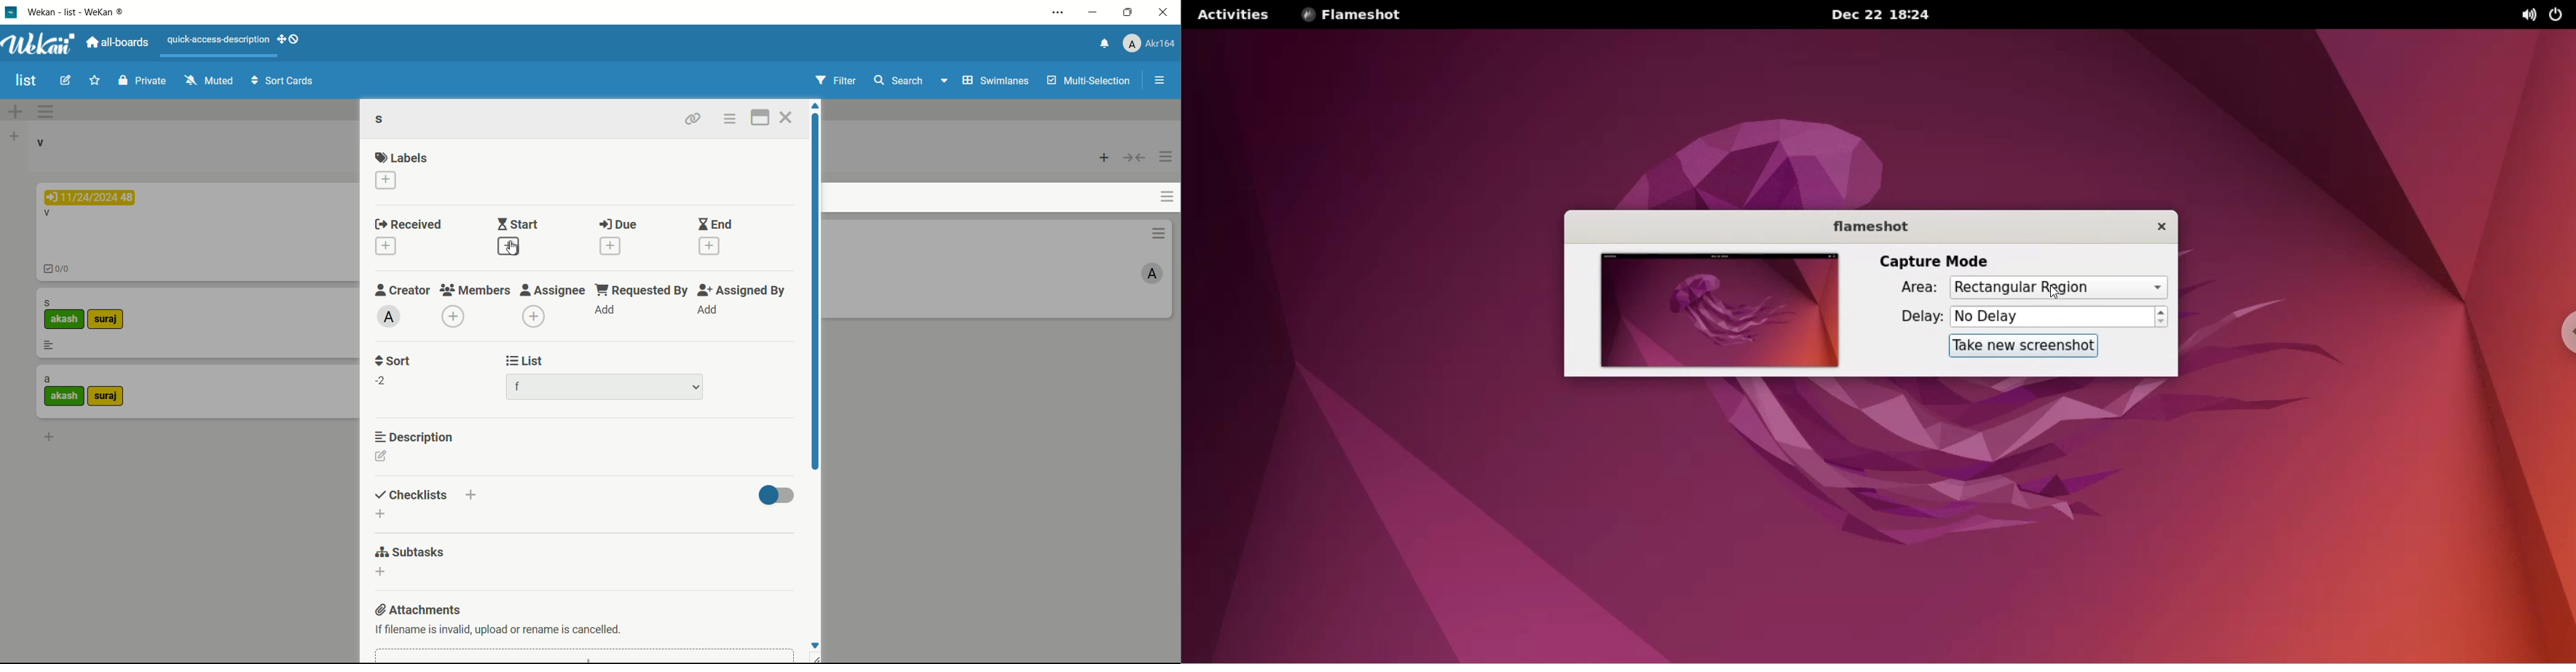 The width and height of the screenshot is (2576, 672). I want to click on requested by, so click(643, 290).